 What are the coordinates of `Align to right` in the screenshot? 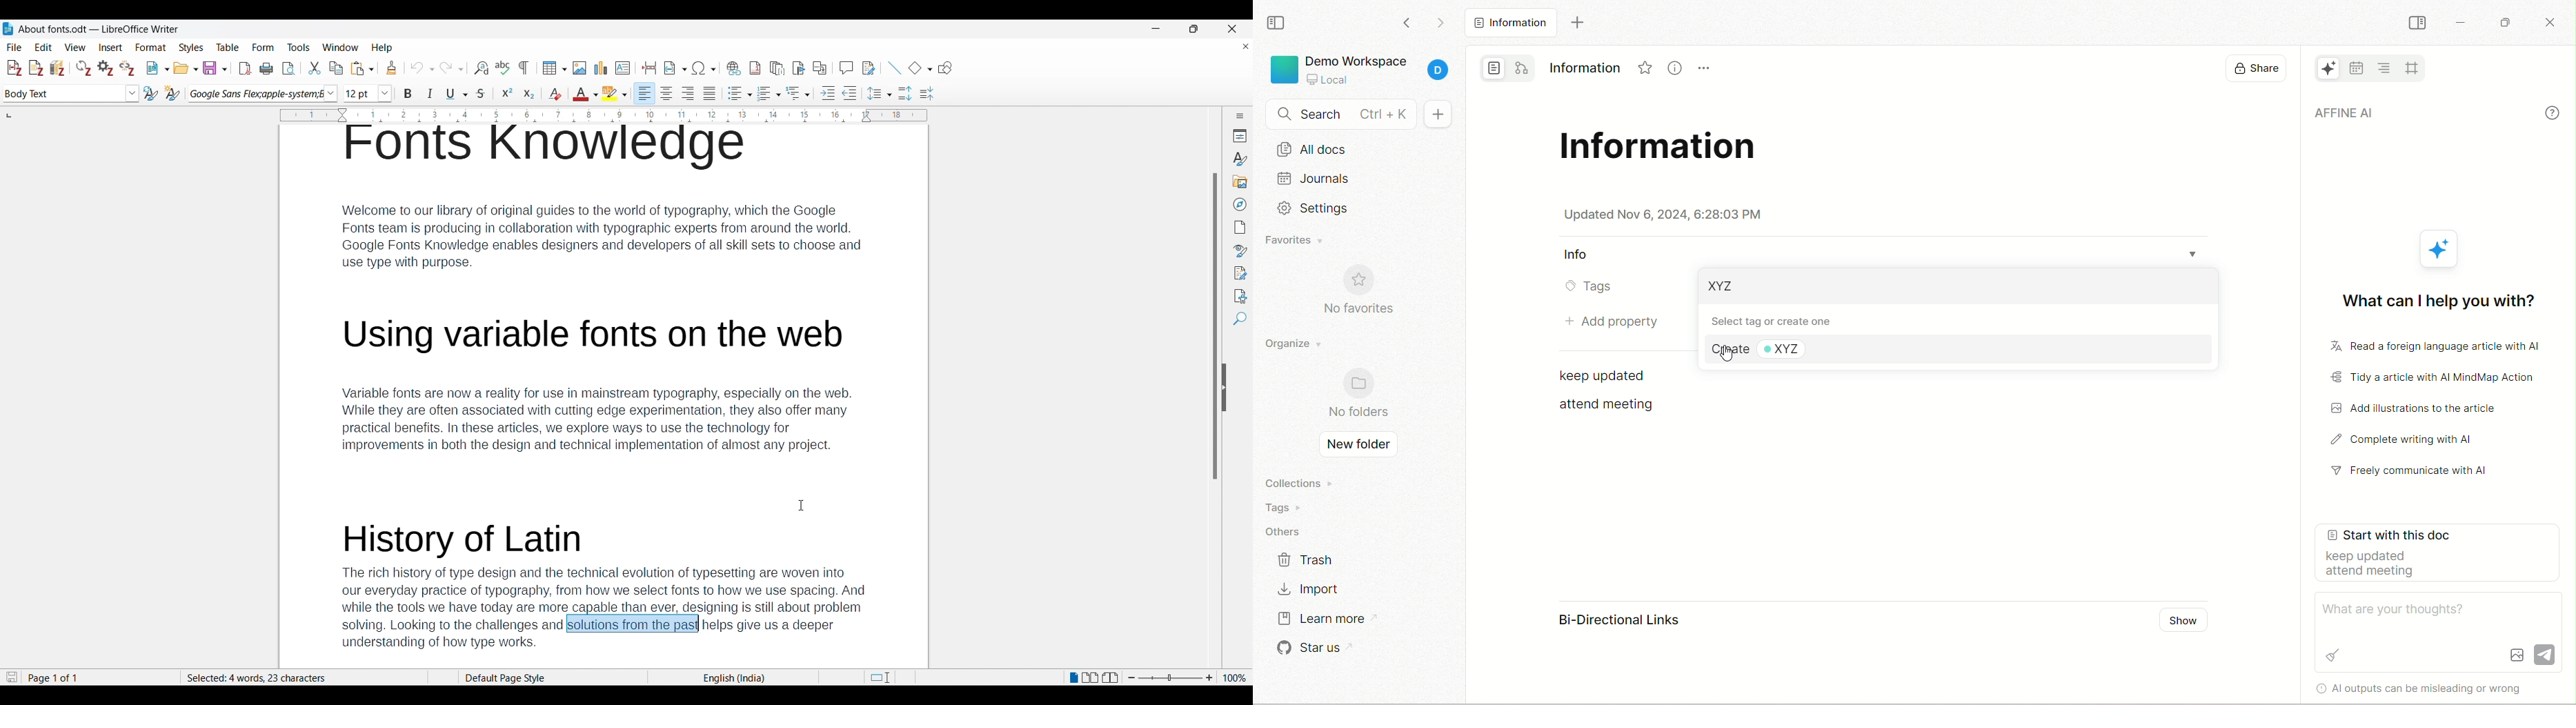 It's located at (689, 93).